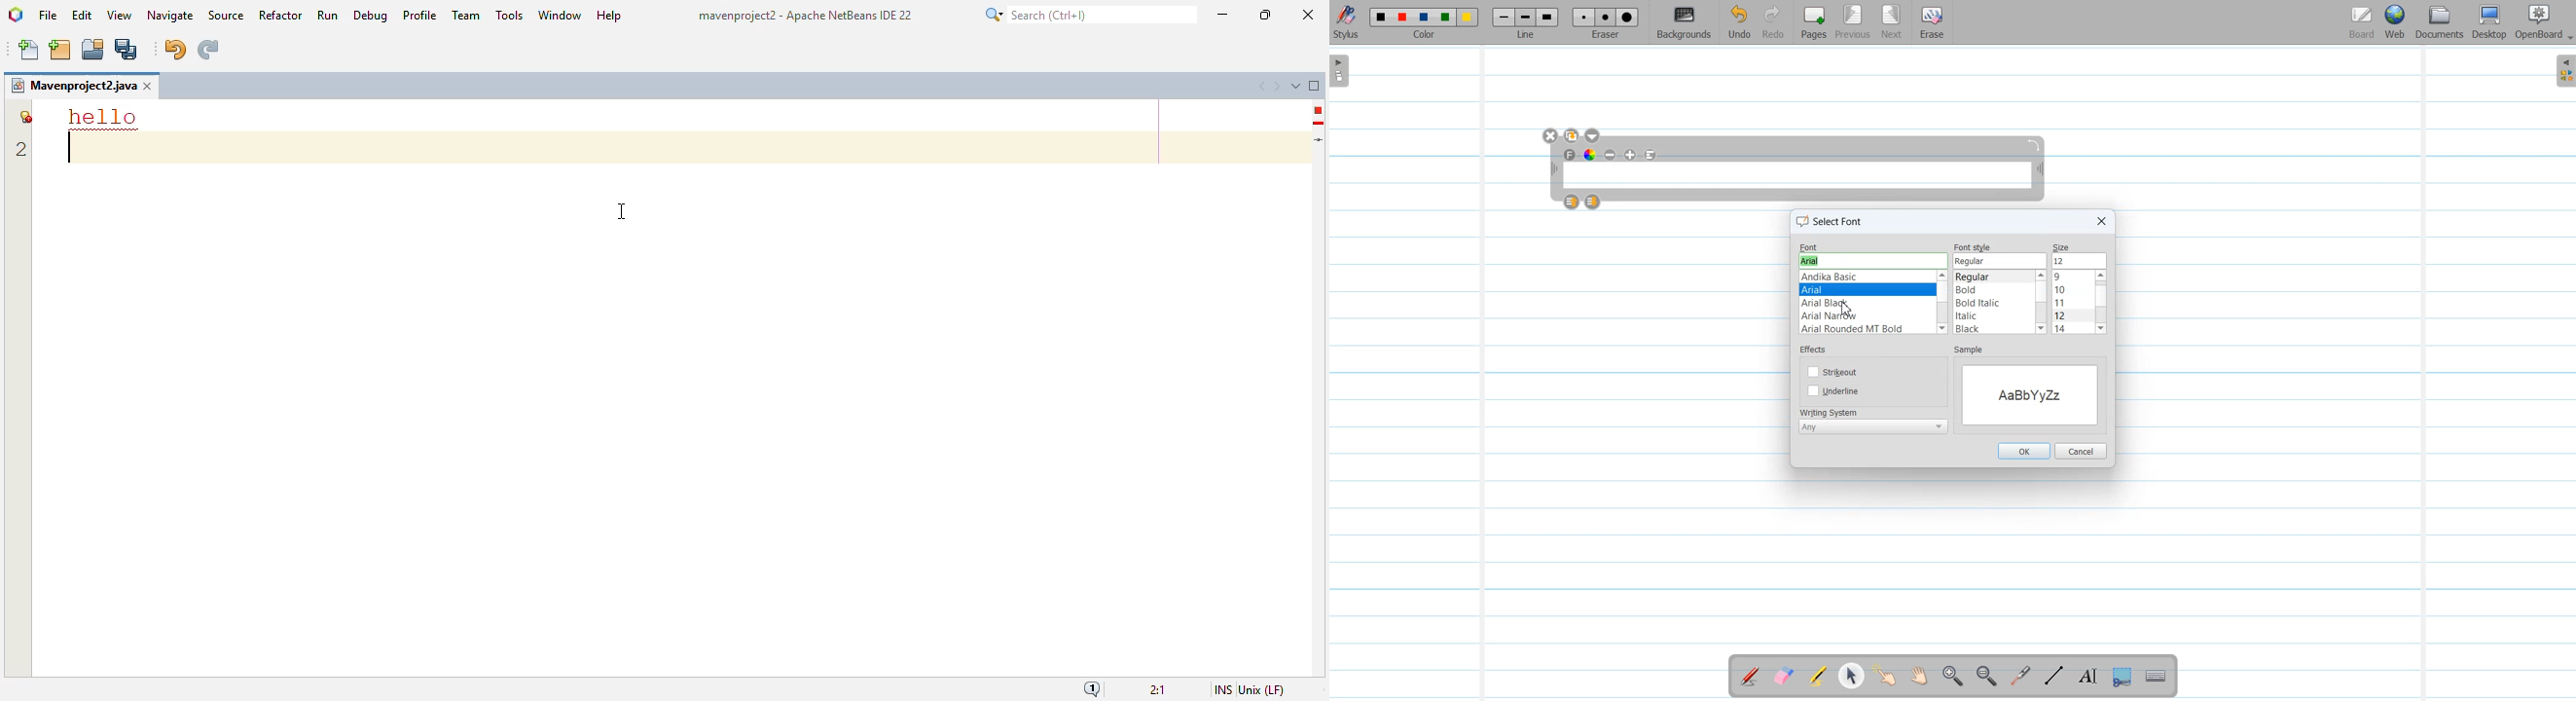  I want to click on cursor, so click(1847, 311).